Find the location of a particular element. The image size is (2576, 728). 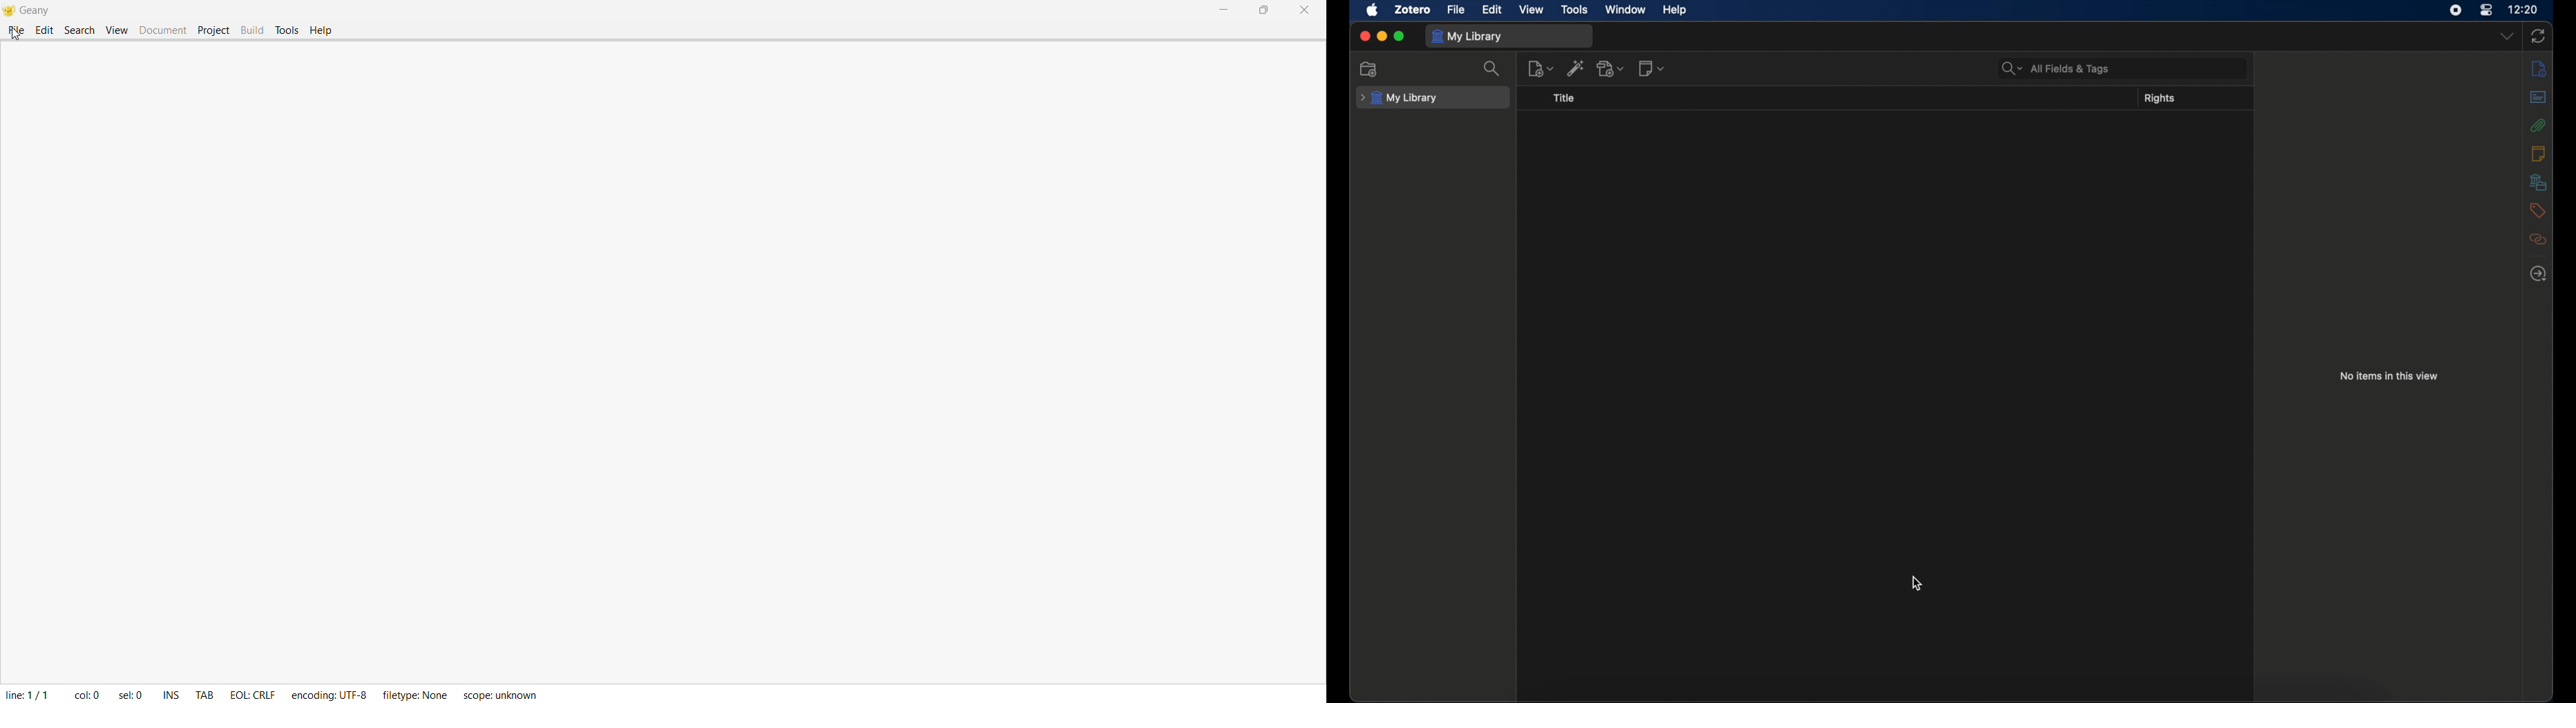

libraries is located at coordinates (2539, 182).